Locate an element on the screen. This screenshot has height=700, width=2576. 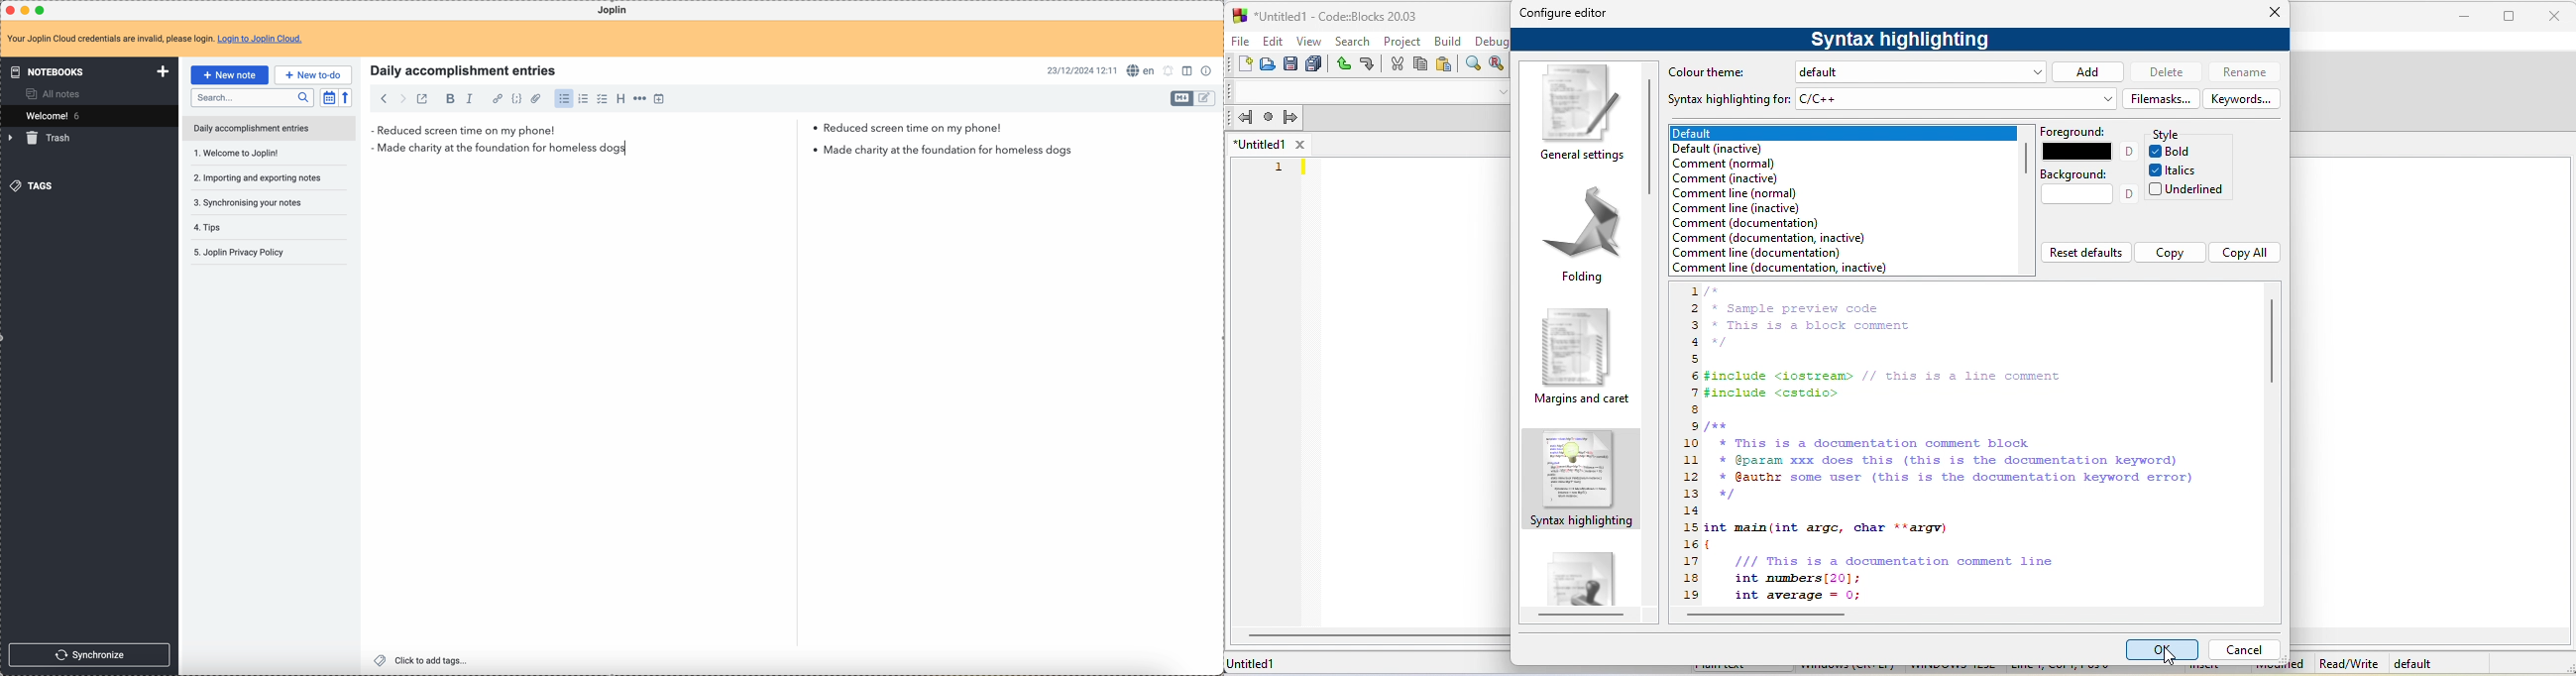
tags is located at coordinates (35, 186).